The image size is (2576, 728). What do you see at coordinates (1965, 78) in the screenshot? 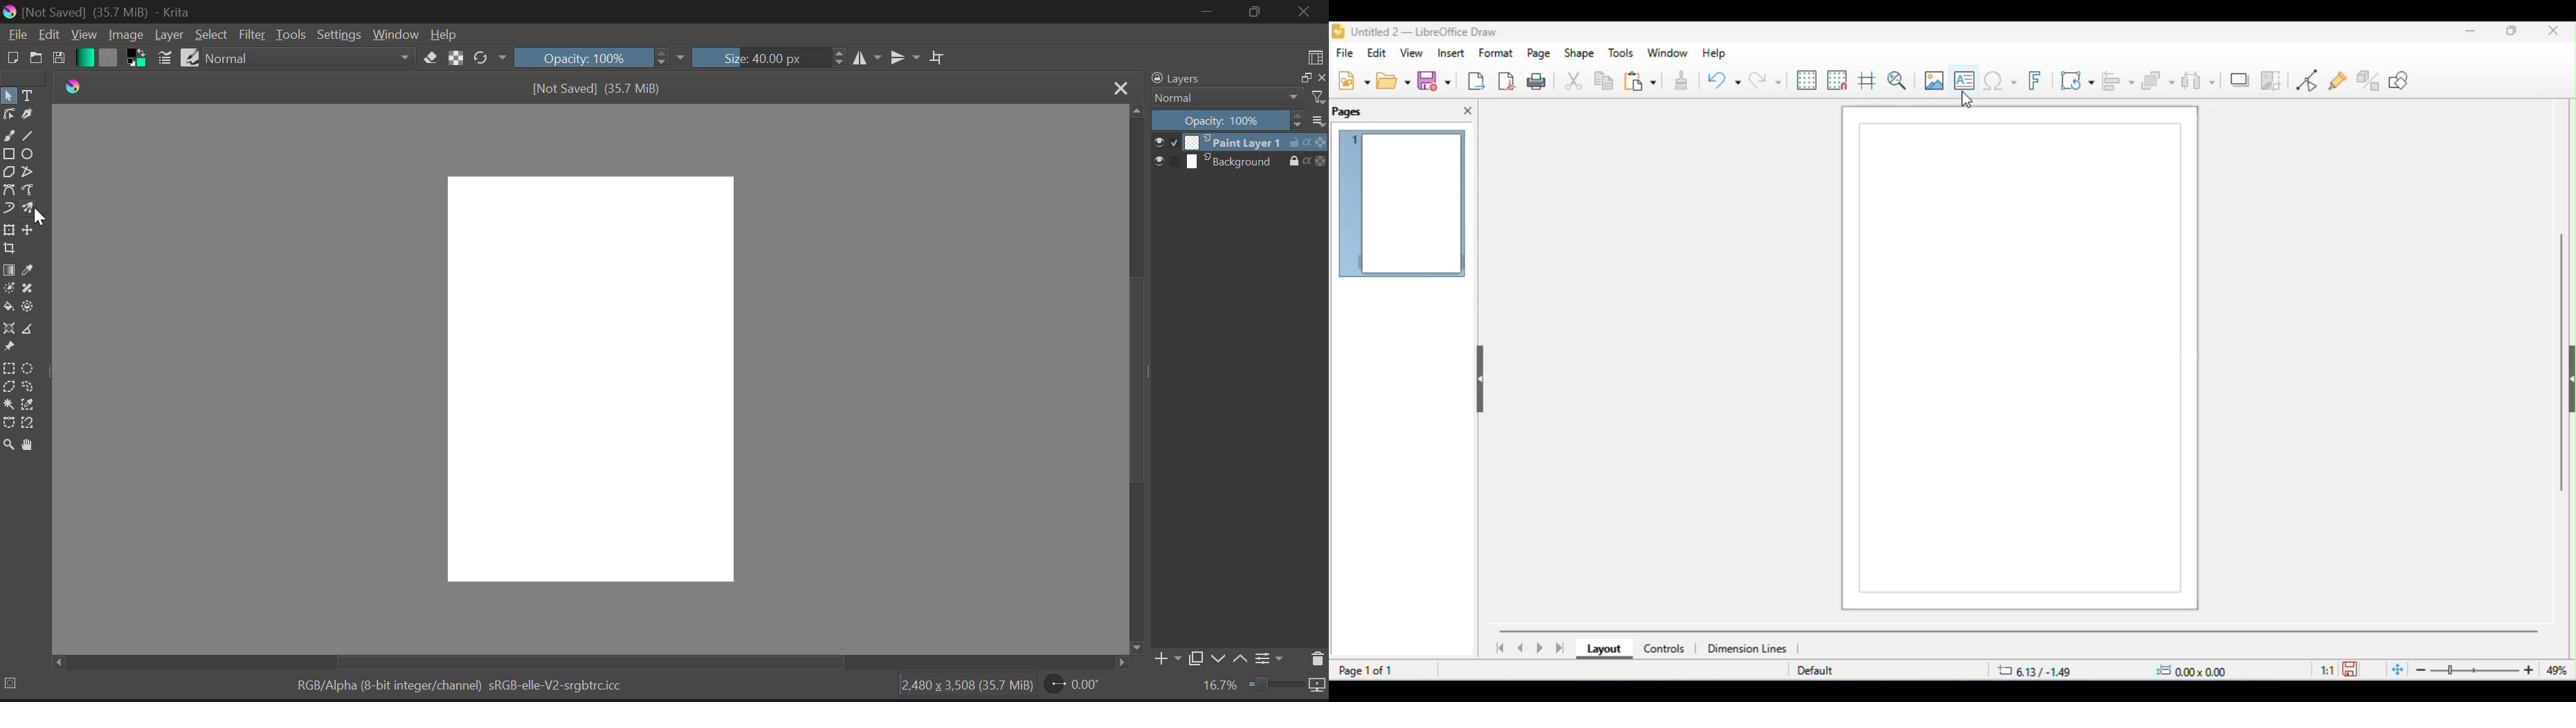
I see `insert text box` at bounding box center [1965, 78].